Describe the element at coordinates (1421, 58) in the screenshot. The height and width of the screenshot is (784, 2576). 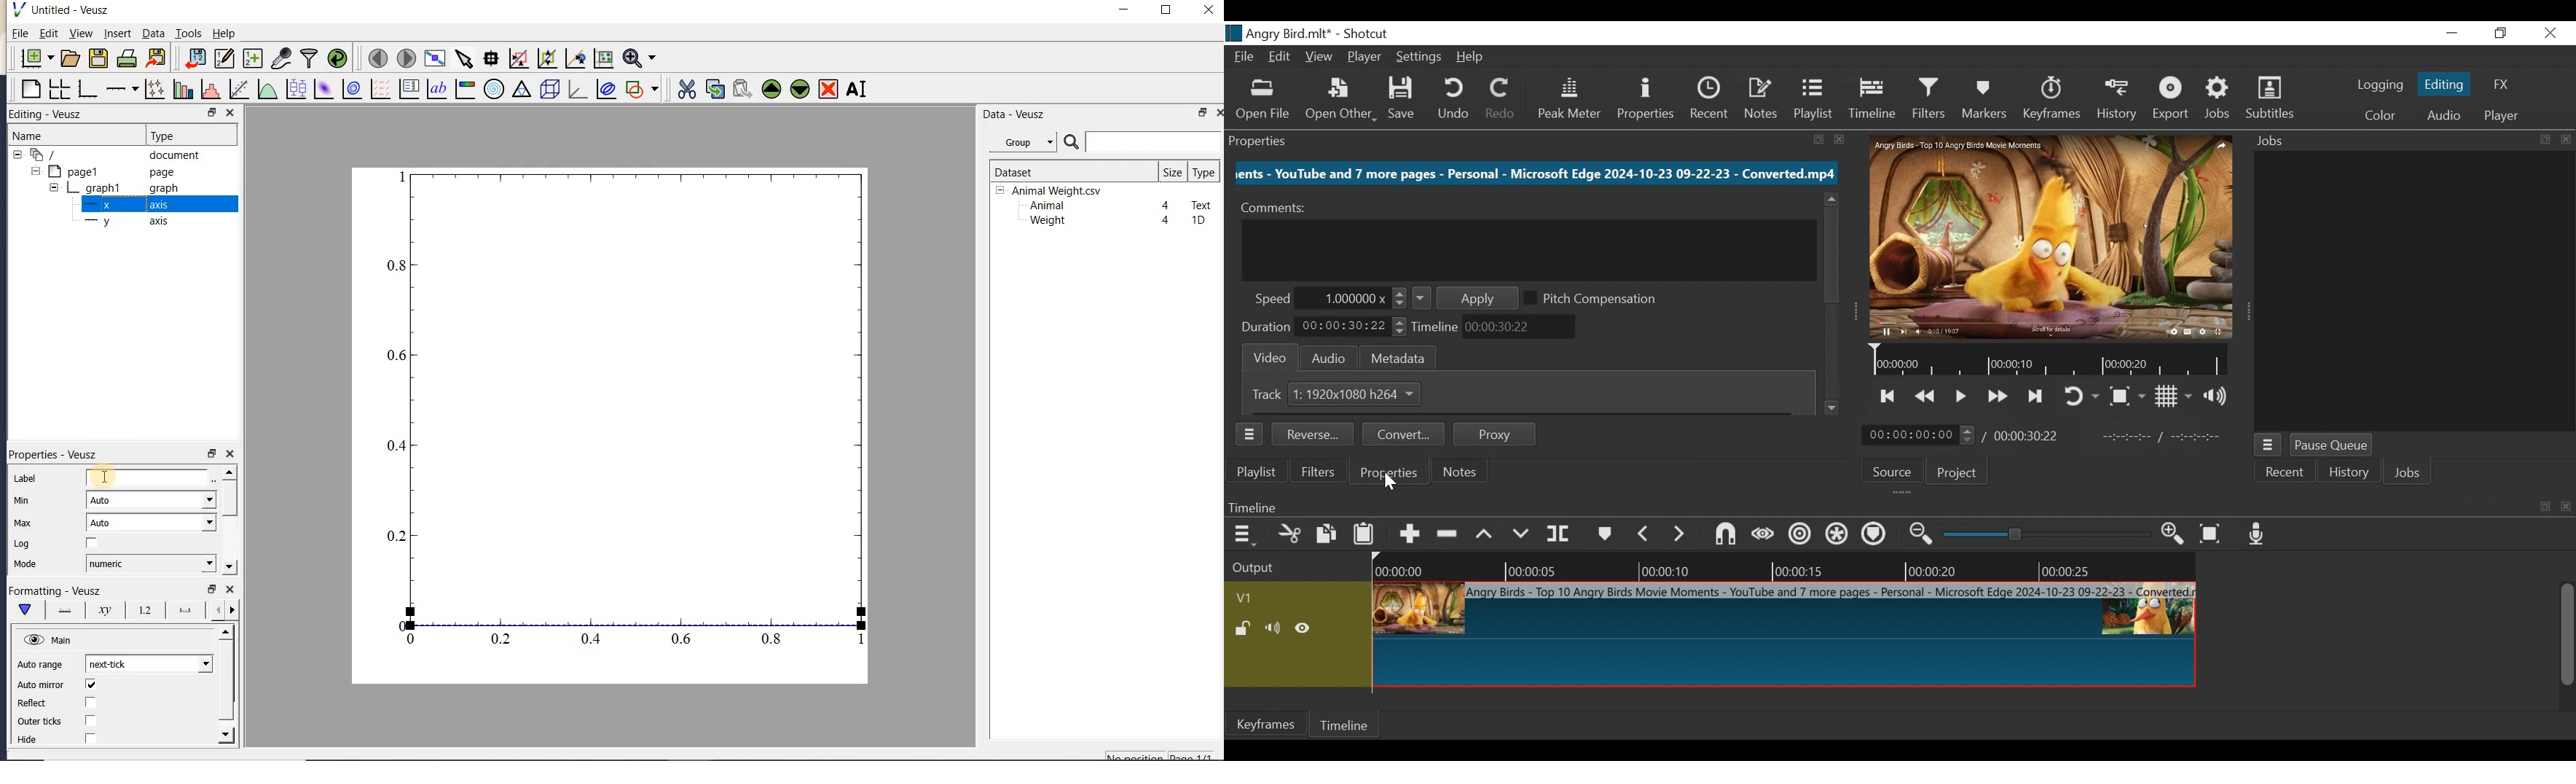
I see `Settings` at that location.